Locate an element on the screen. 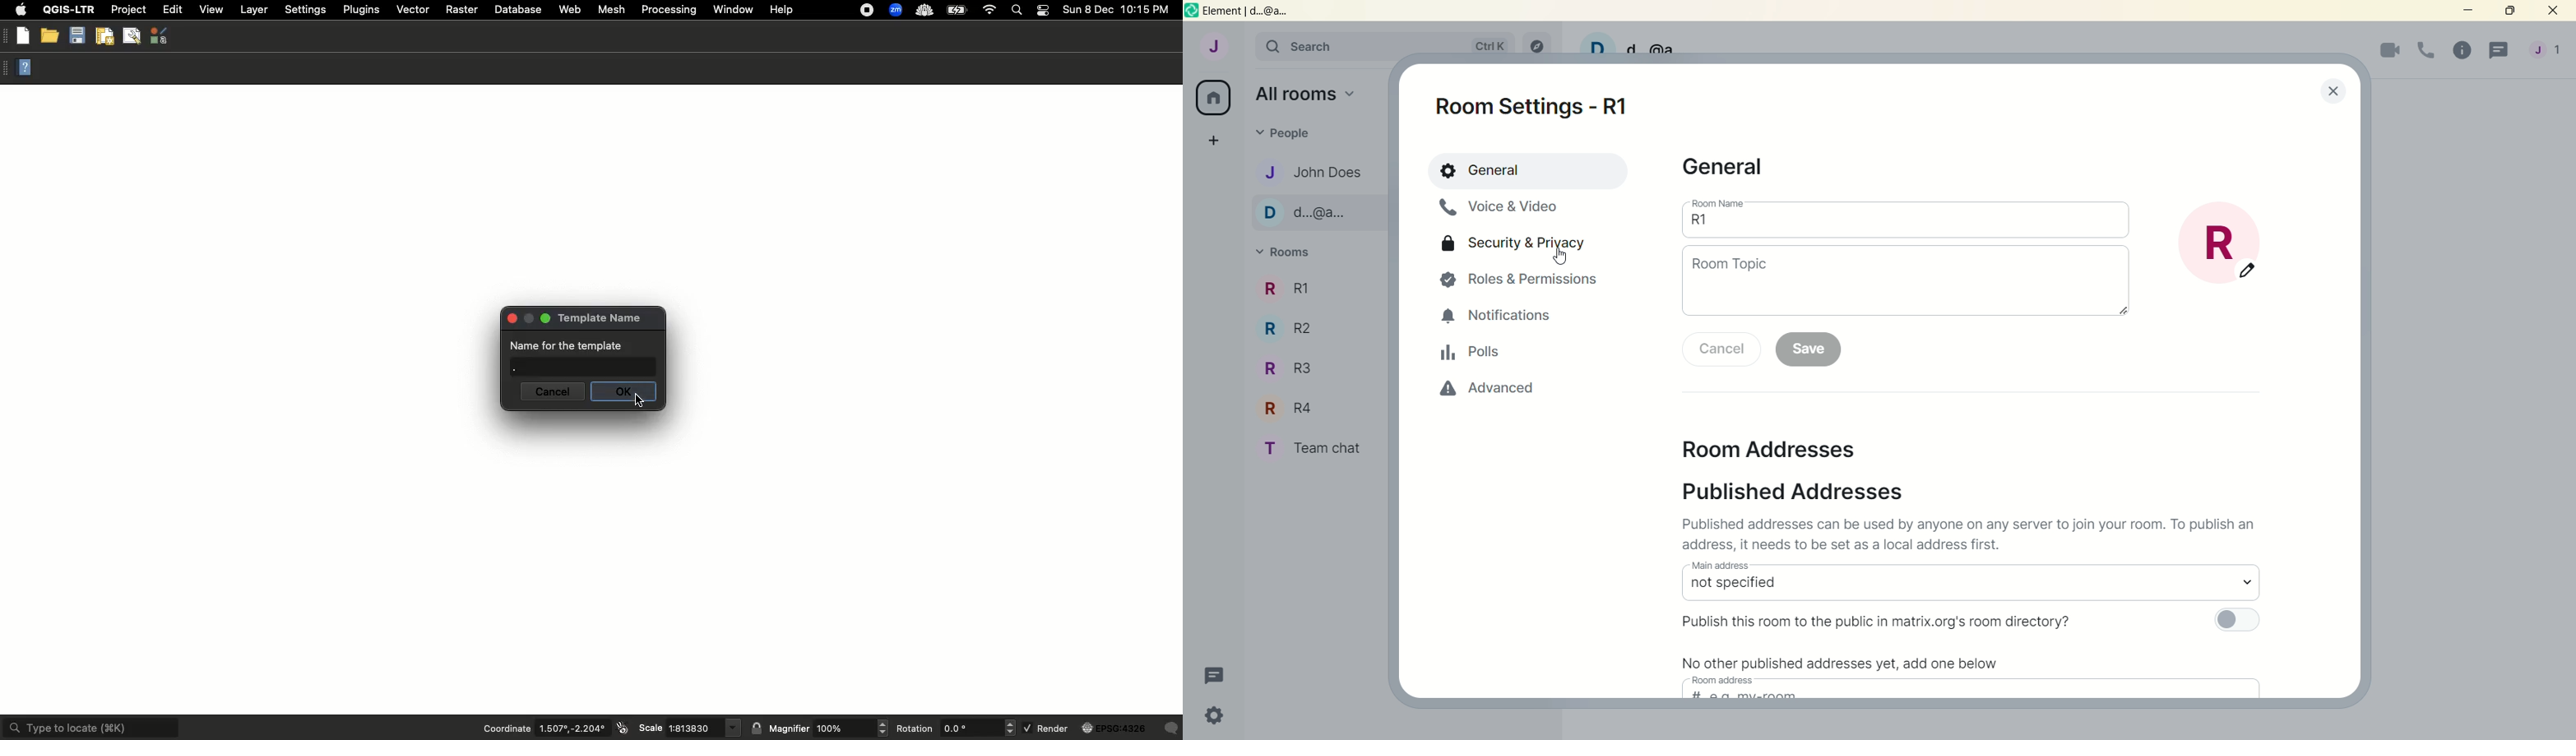 This screenshot has width=2576, height=756. all rooms is located at coordinates (1306, 93).